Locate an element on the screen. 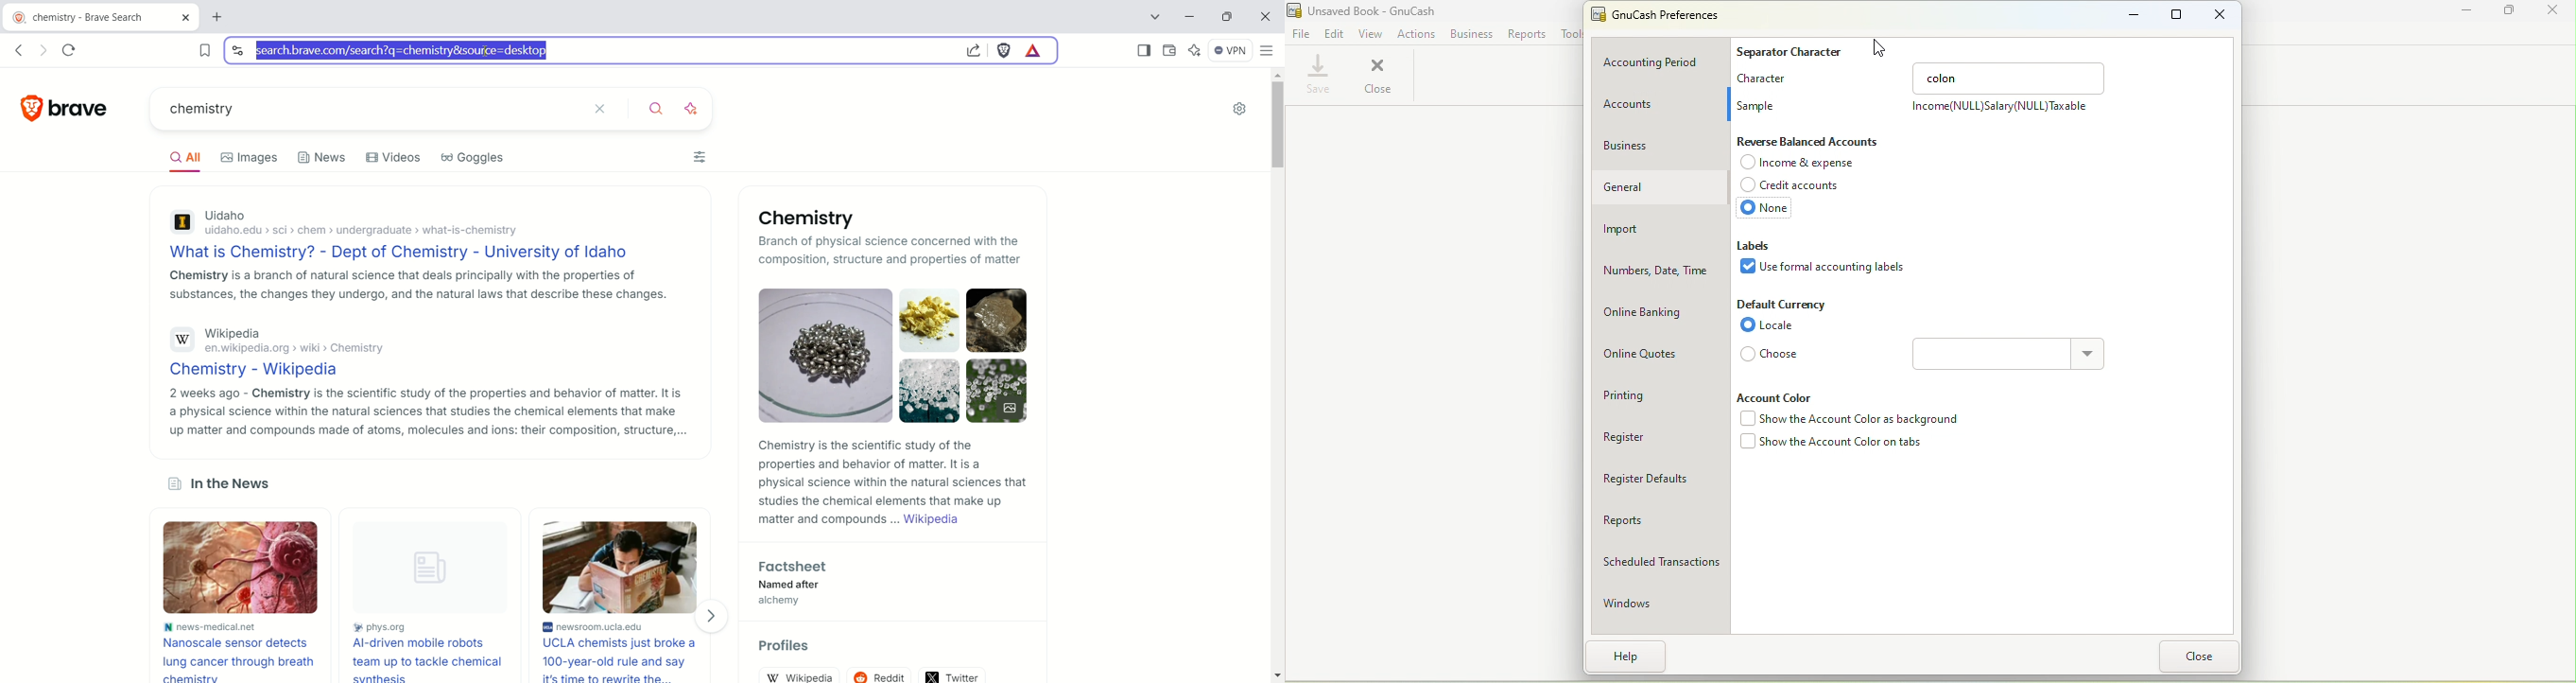 This screenshot has height=700, width=2576. Account color is located at coordinates (1774, 397).